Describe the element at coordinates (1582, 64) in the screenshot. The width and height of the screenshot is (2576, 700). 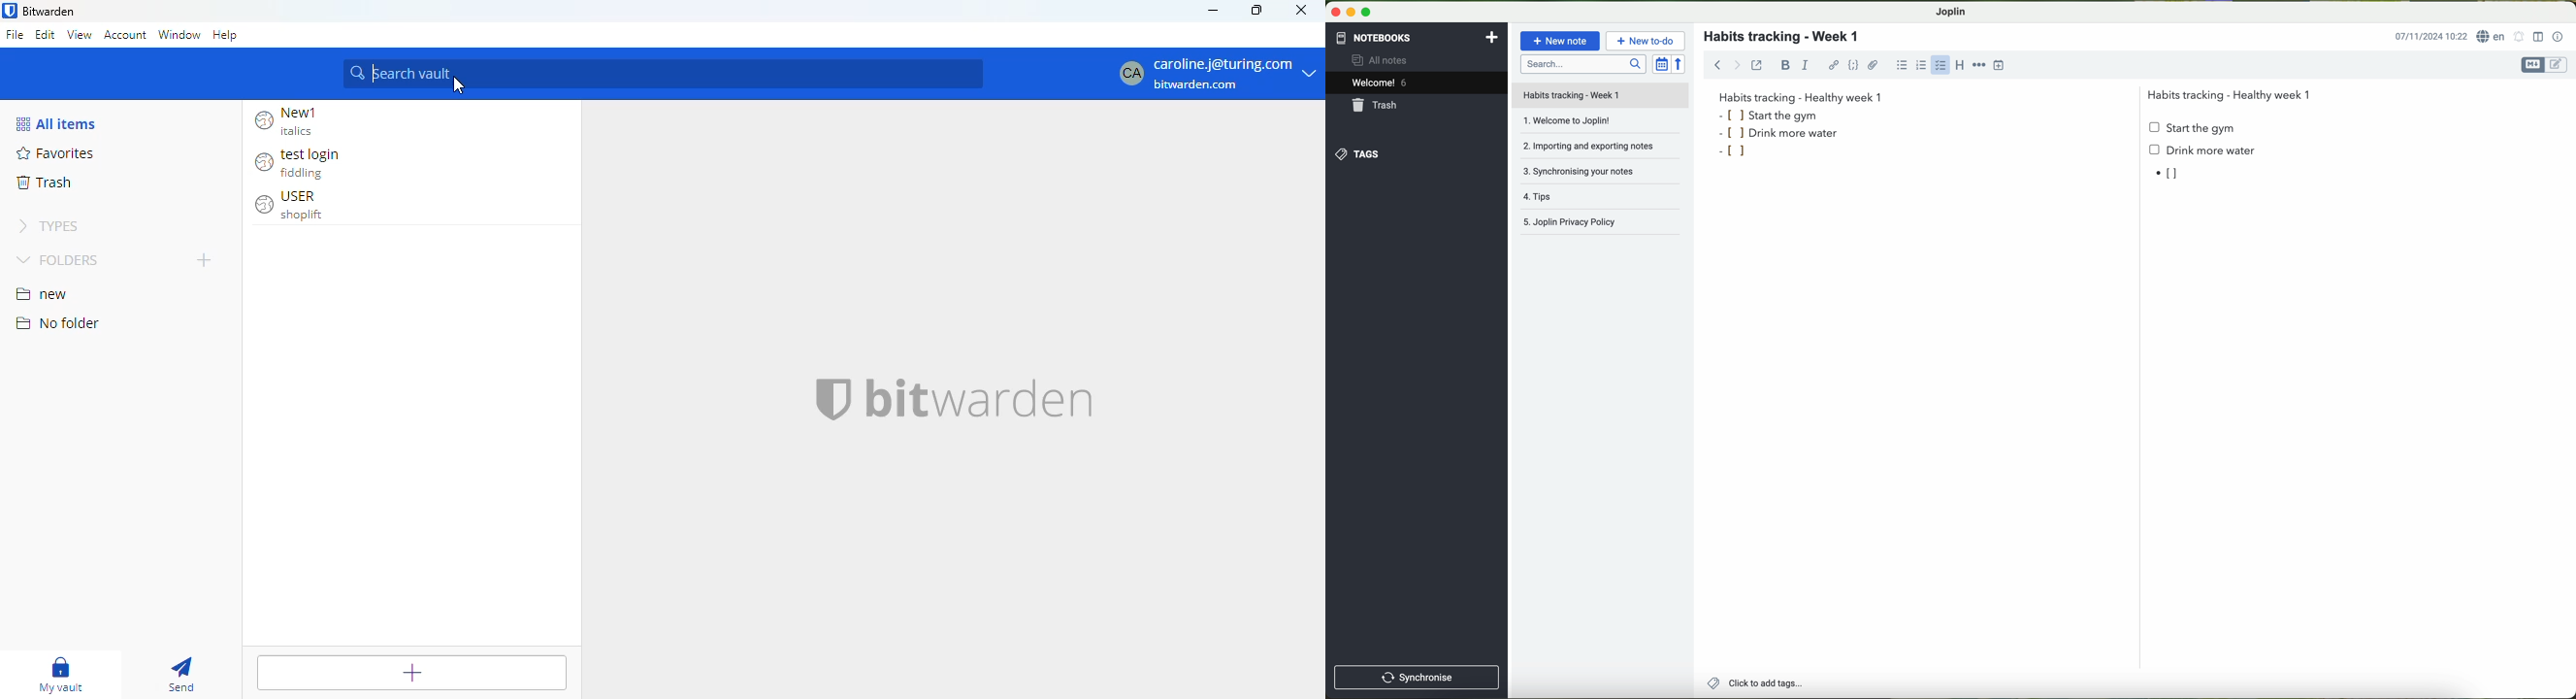
I see `search bar` at that location.